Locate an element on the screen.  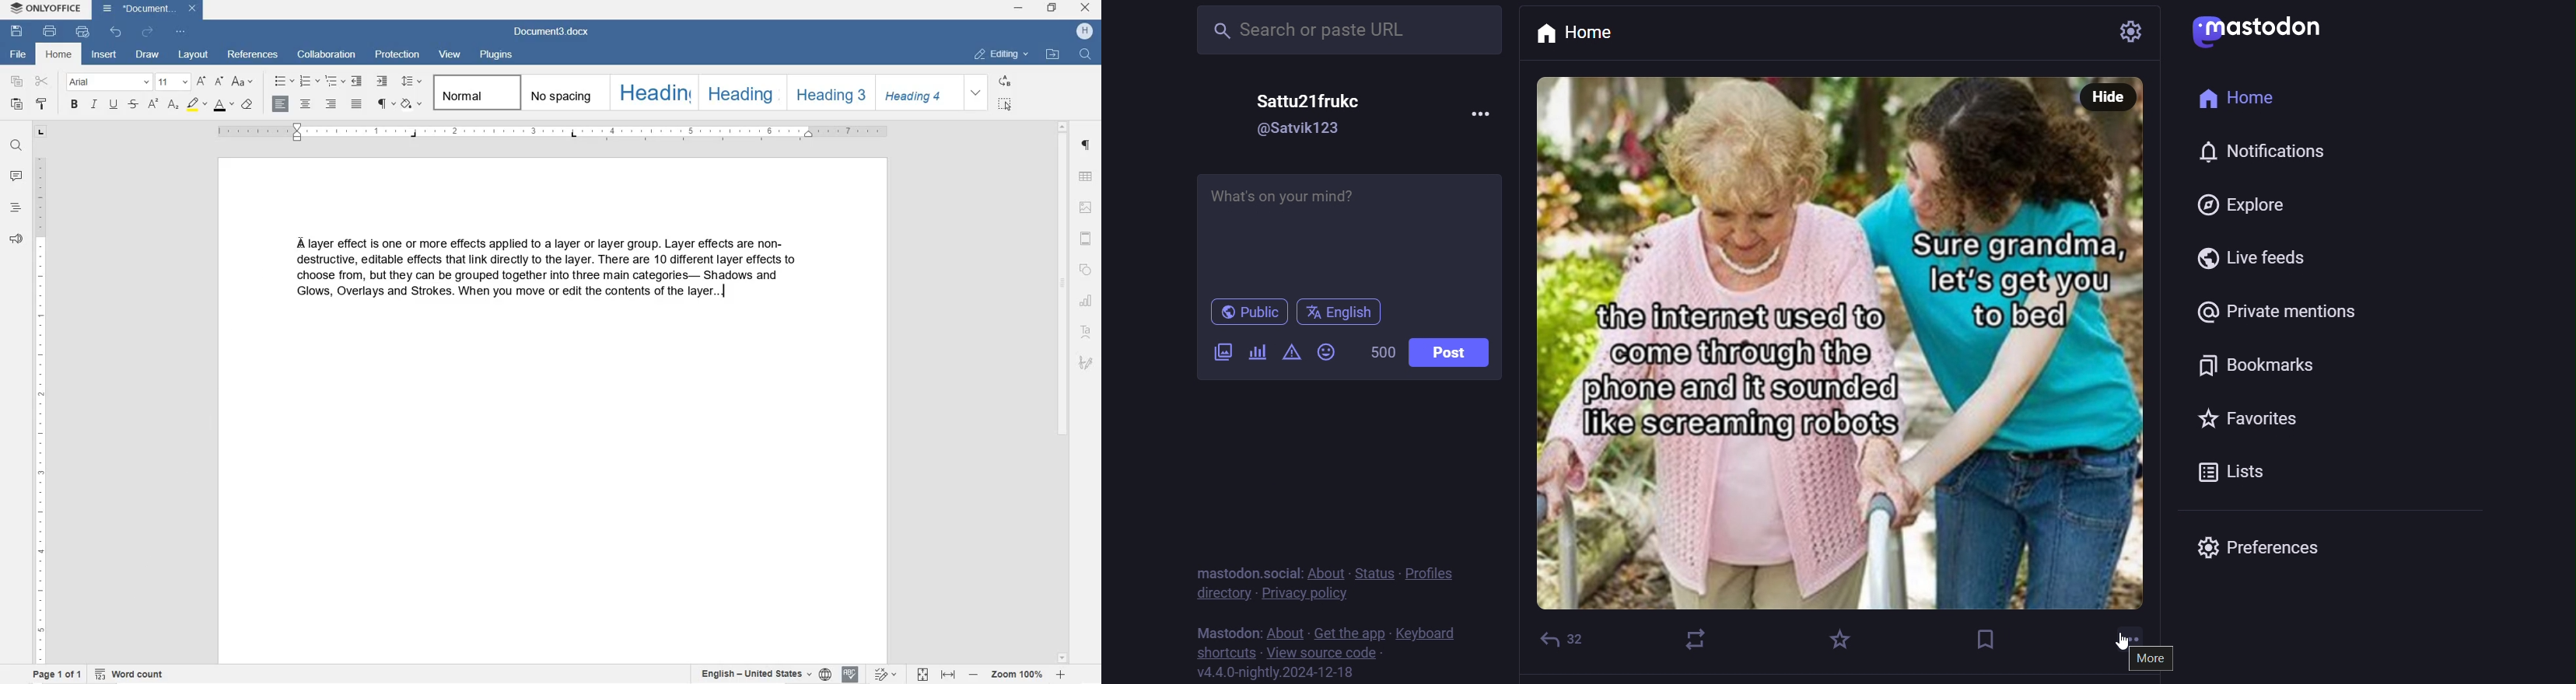
VIEW is located at coordinates (452, 55).